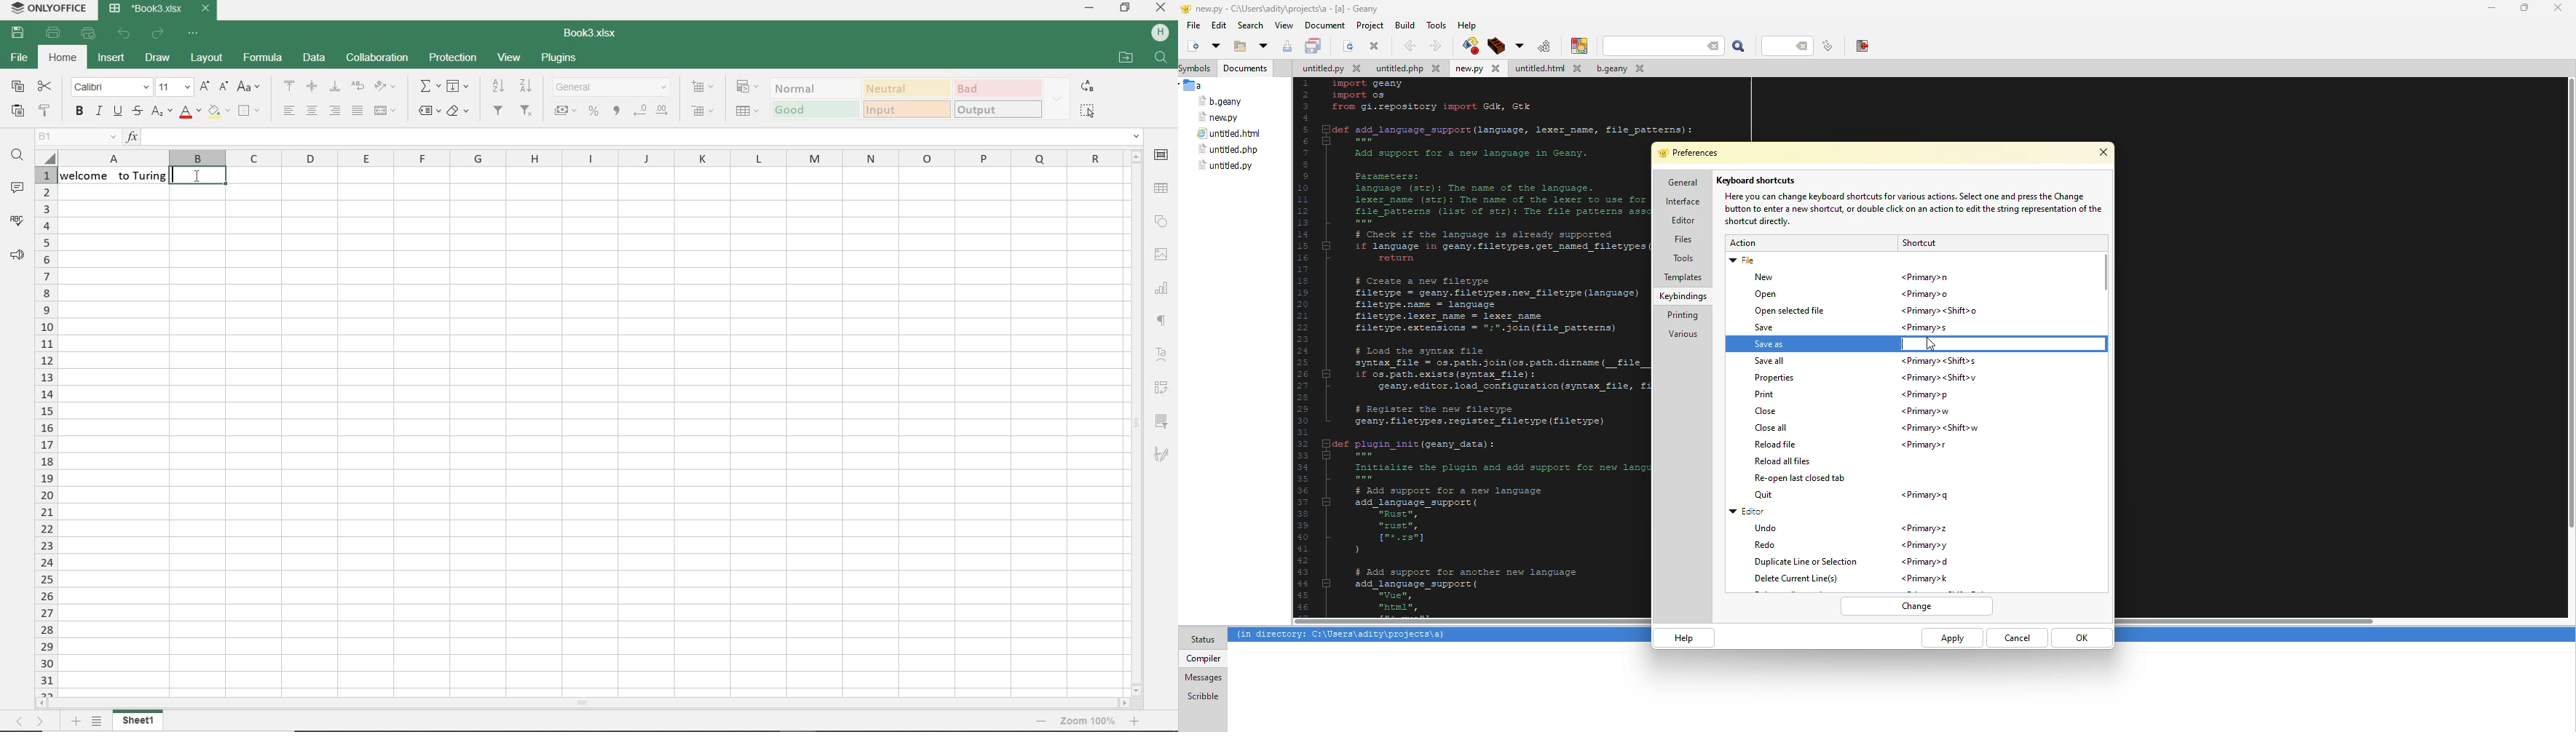  I want to click on orientation, so click(384, 88).